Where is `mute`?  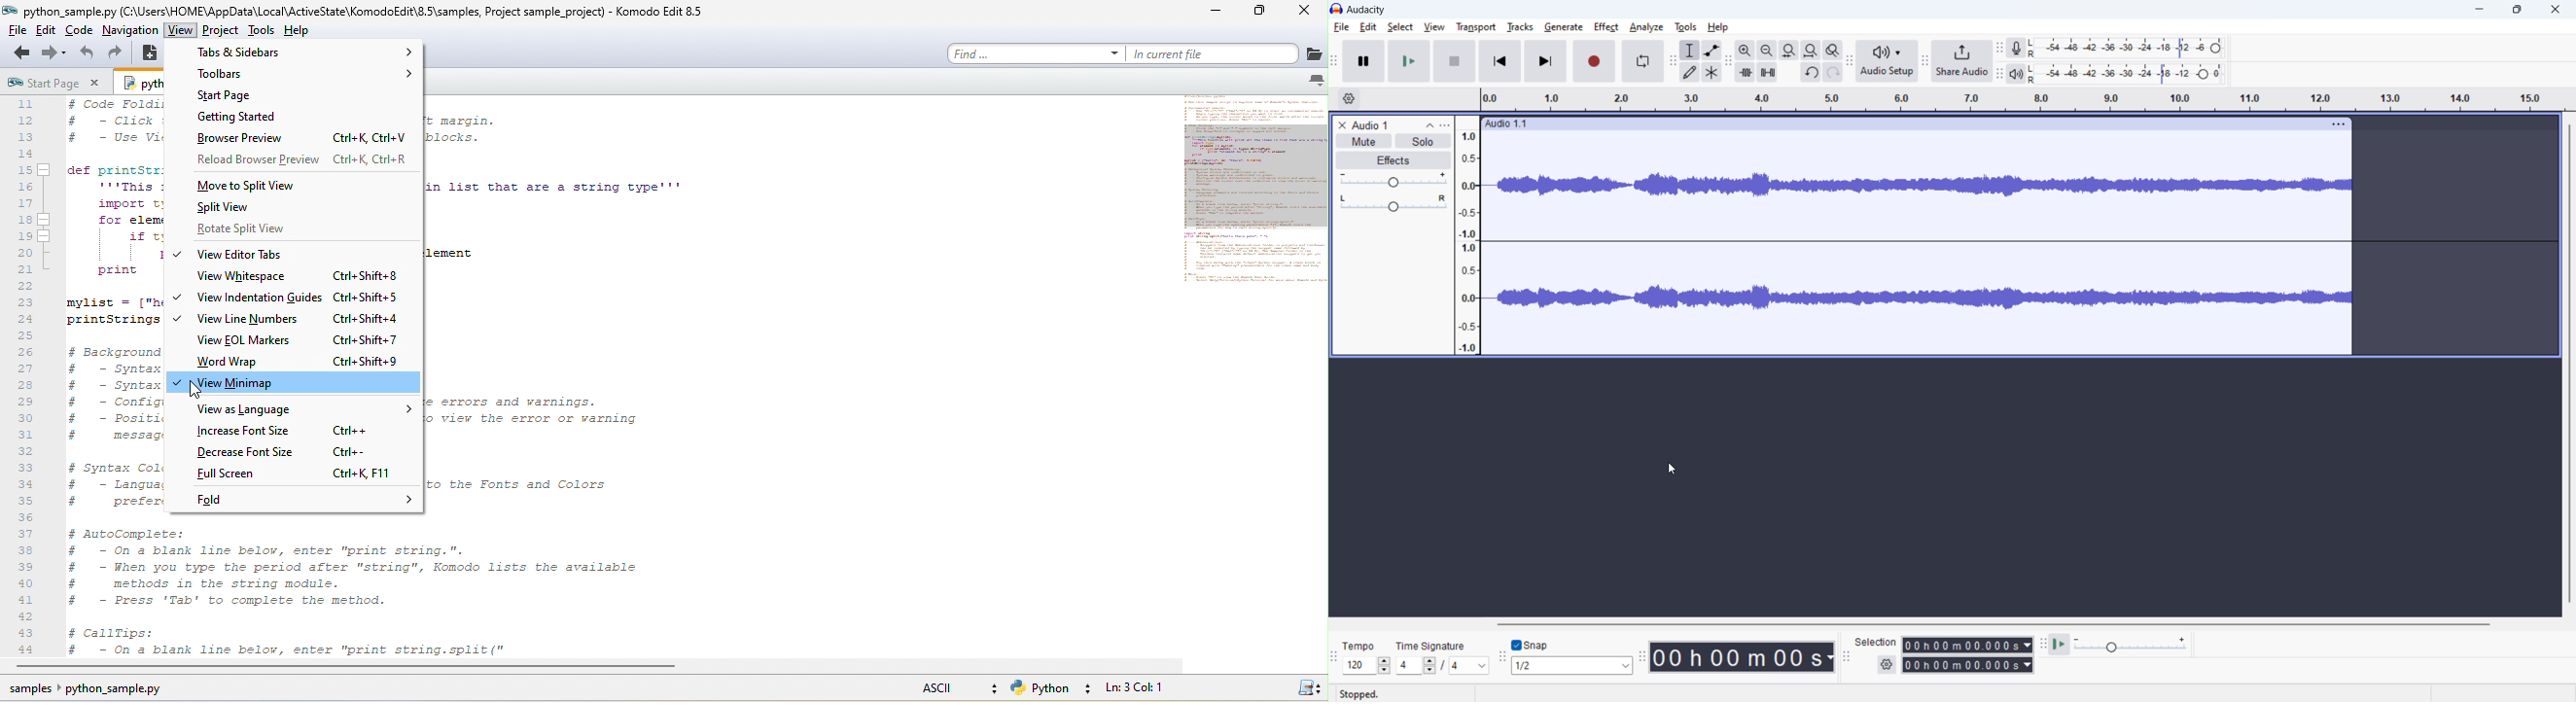 mute is located at coordinates (1364, 141).